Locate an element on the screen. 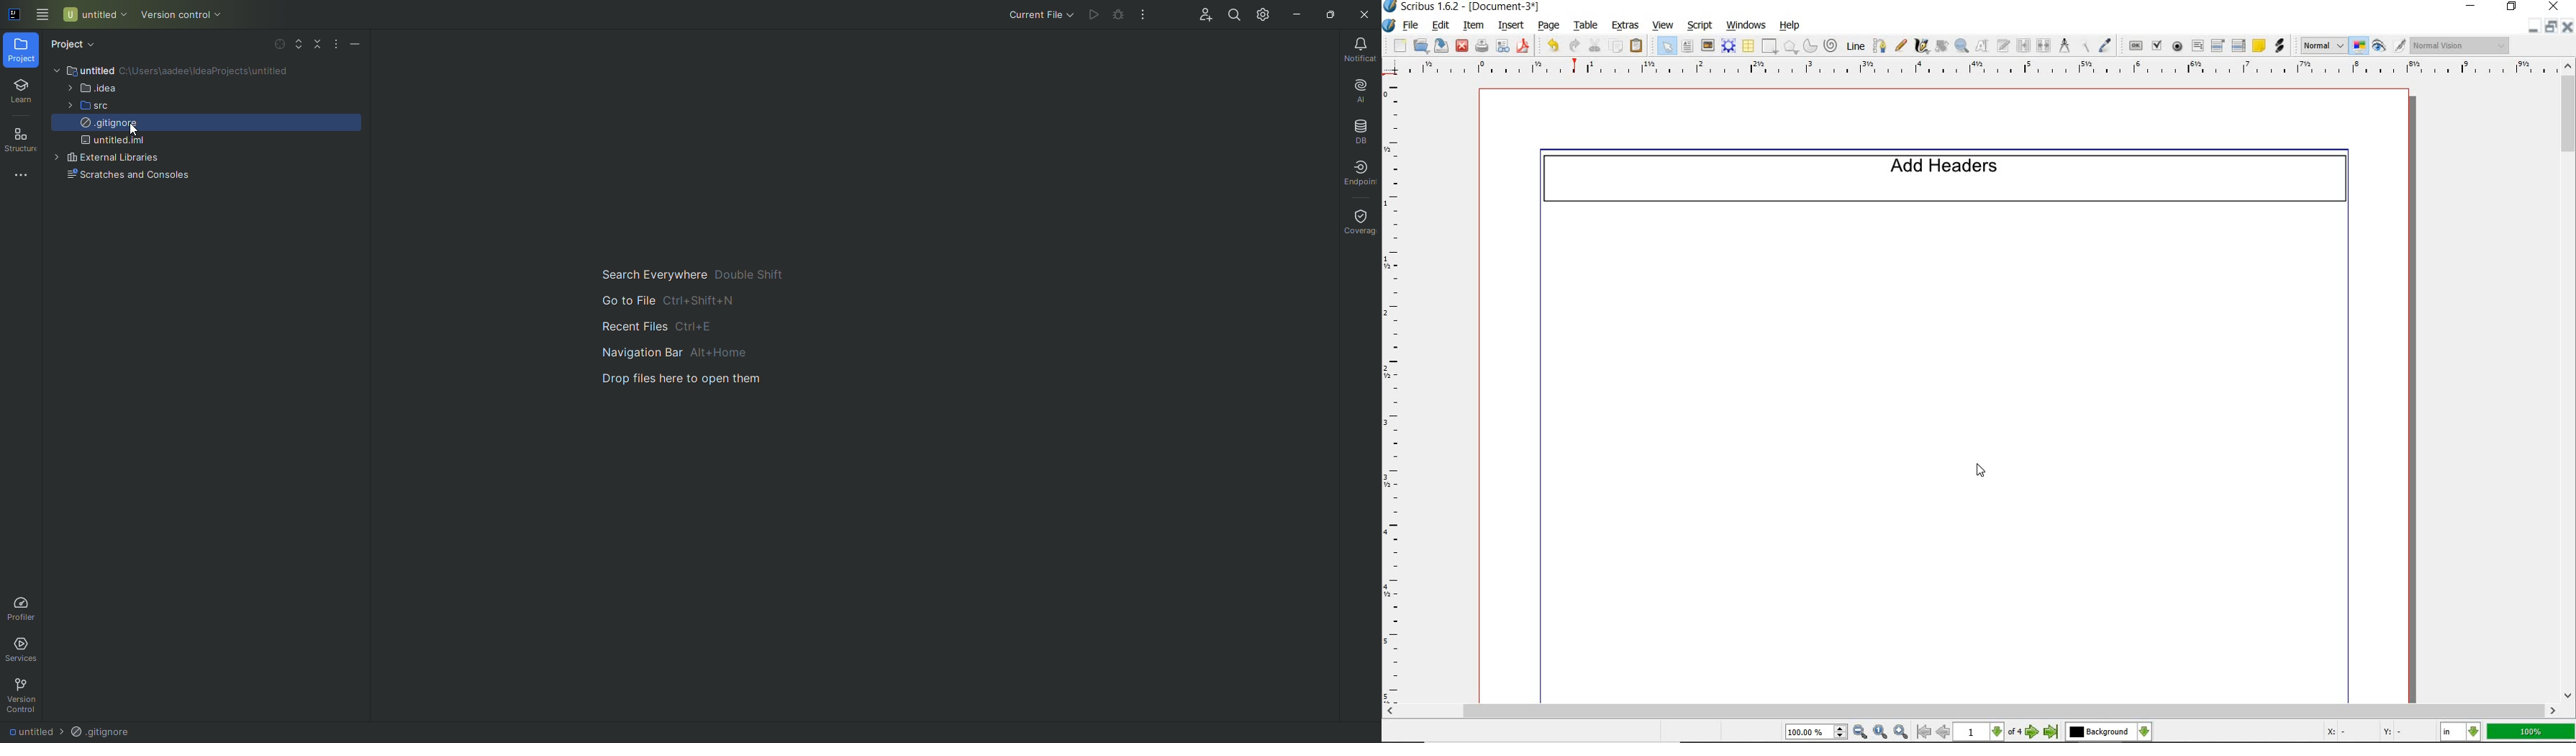 The image size is (2576, 756). page is located at coordinates (1548, 25).